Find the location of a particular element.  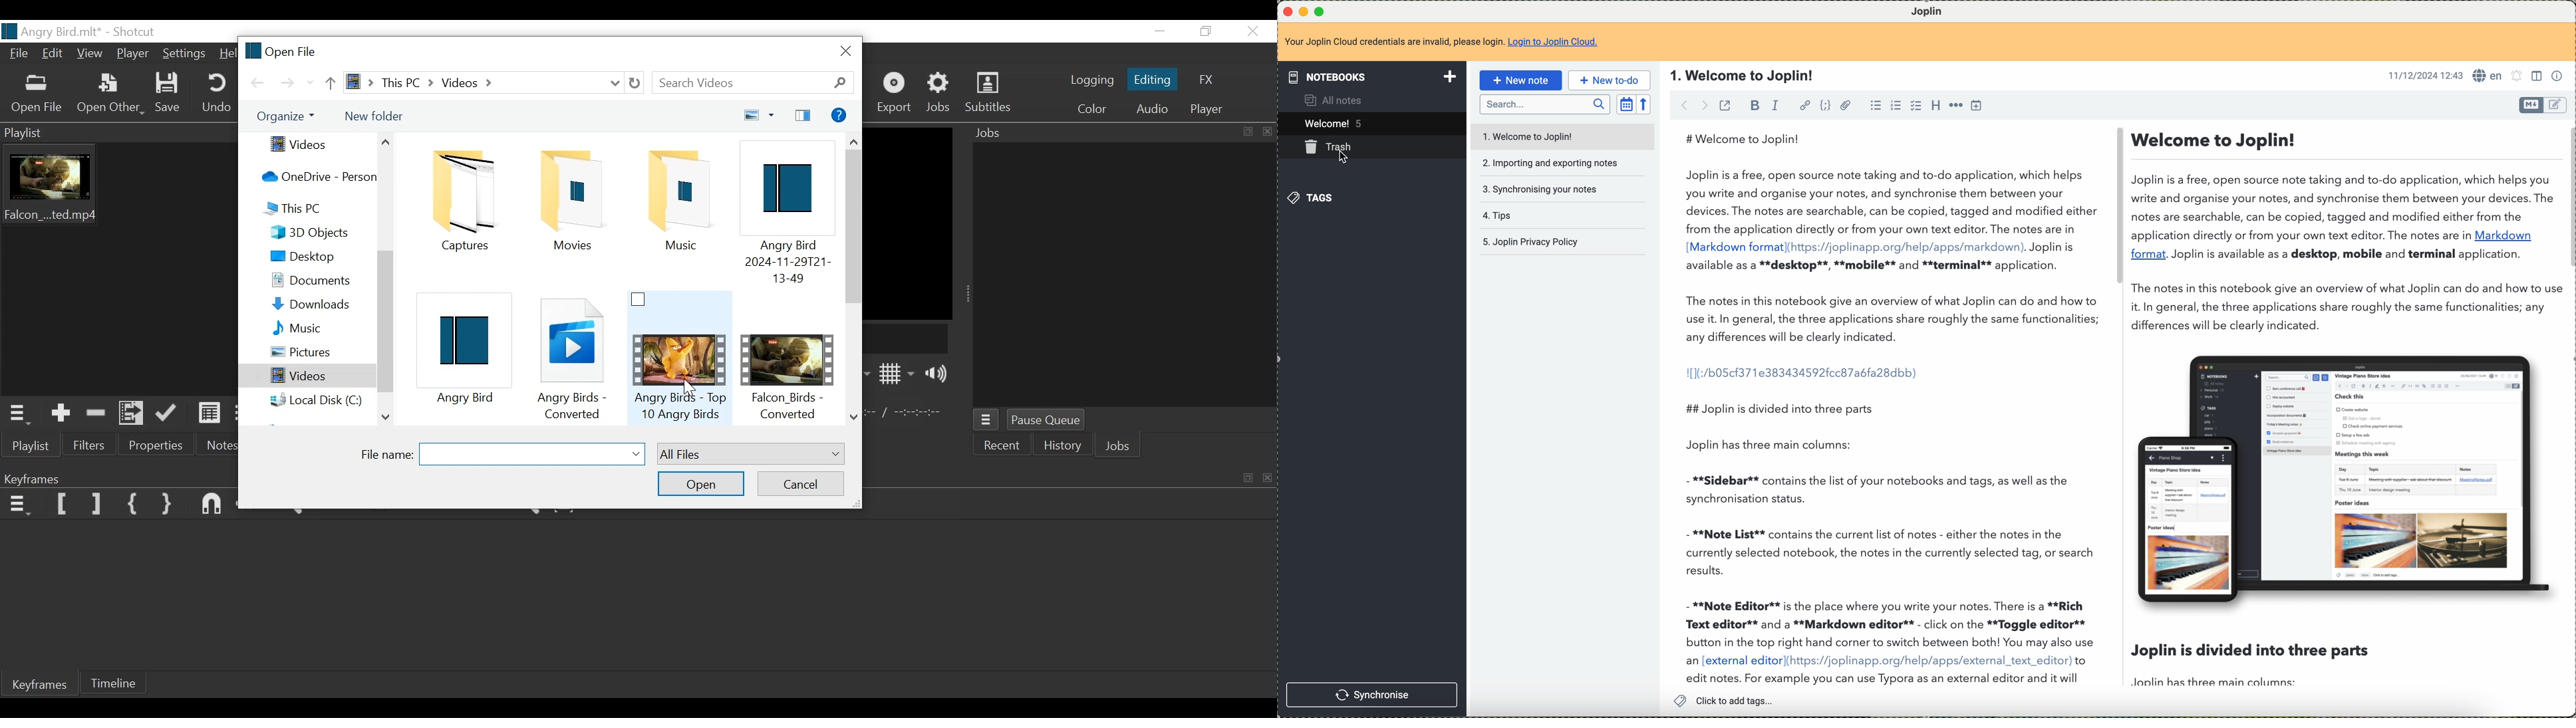

set alarm is located at coordinates (2518, 77).